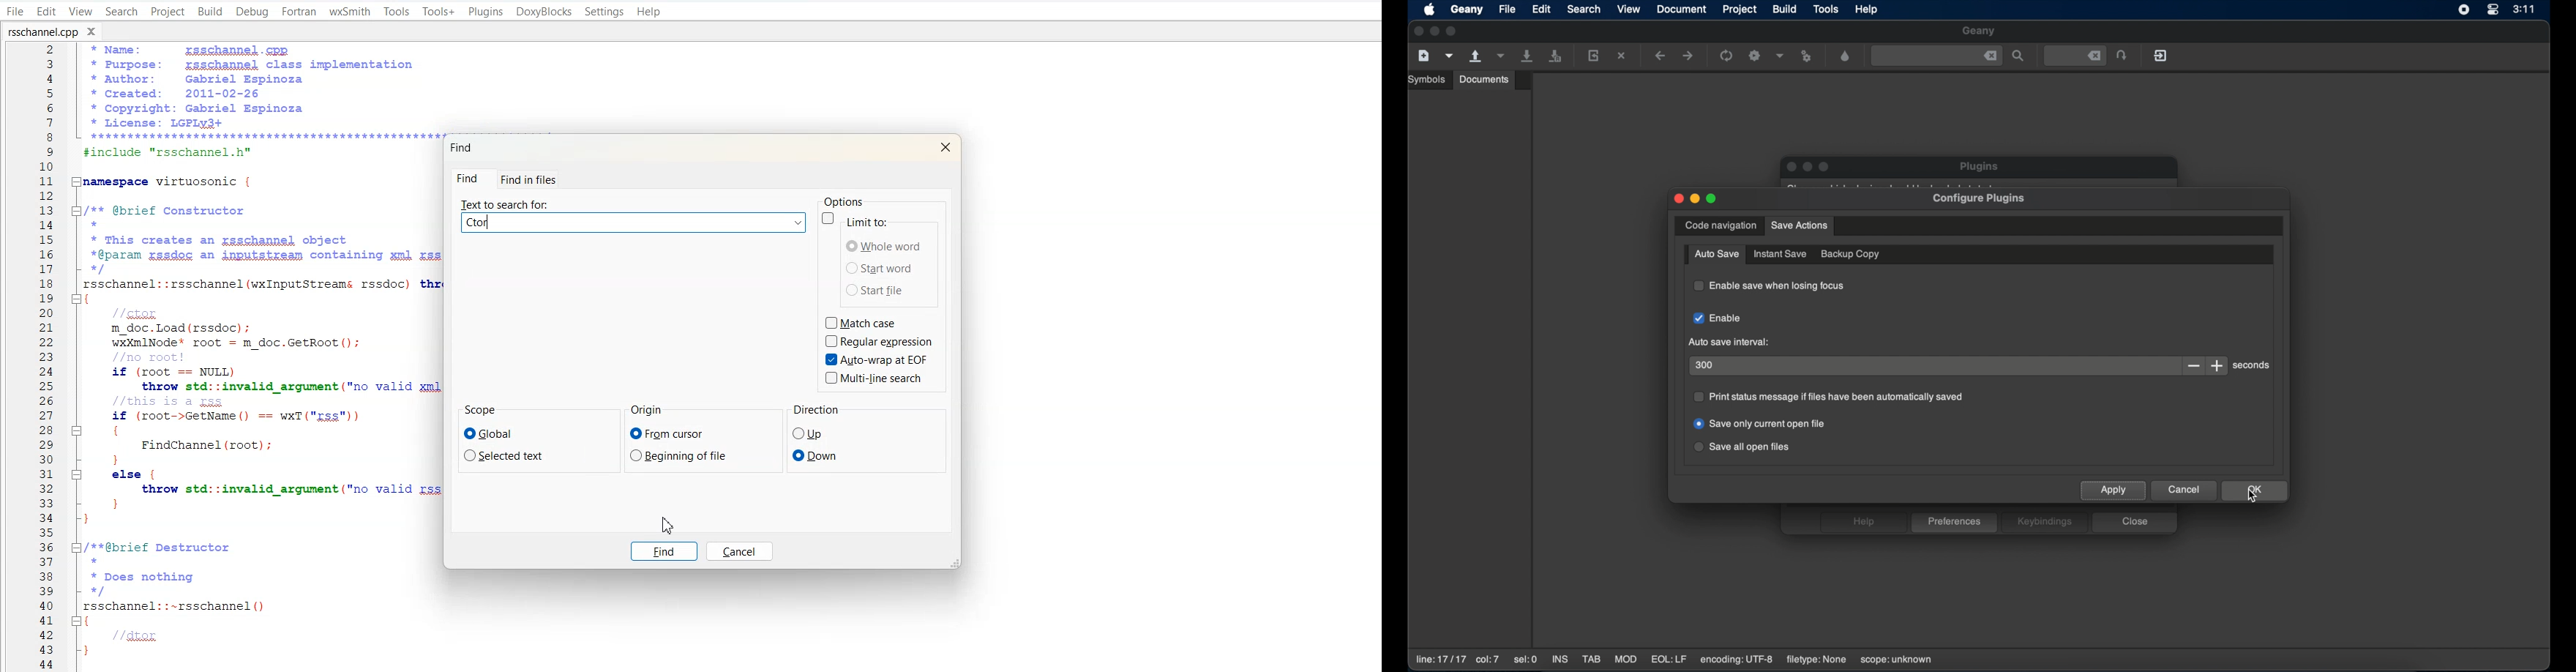 This screenshot has width=2576, height=672. I want to click on screen recorder icon, so click(2464, 10).